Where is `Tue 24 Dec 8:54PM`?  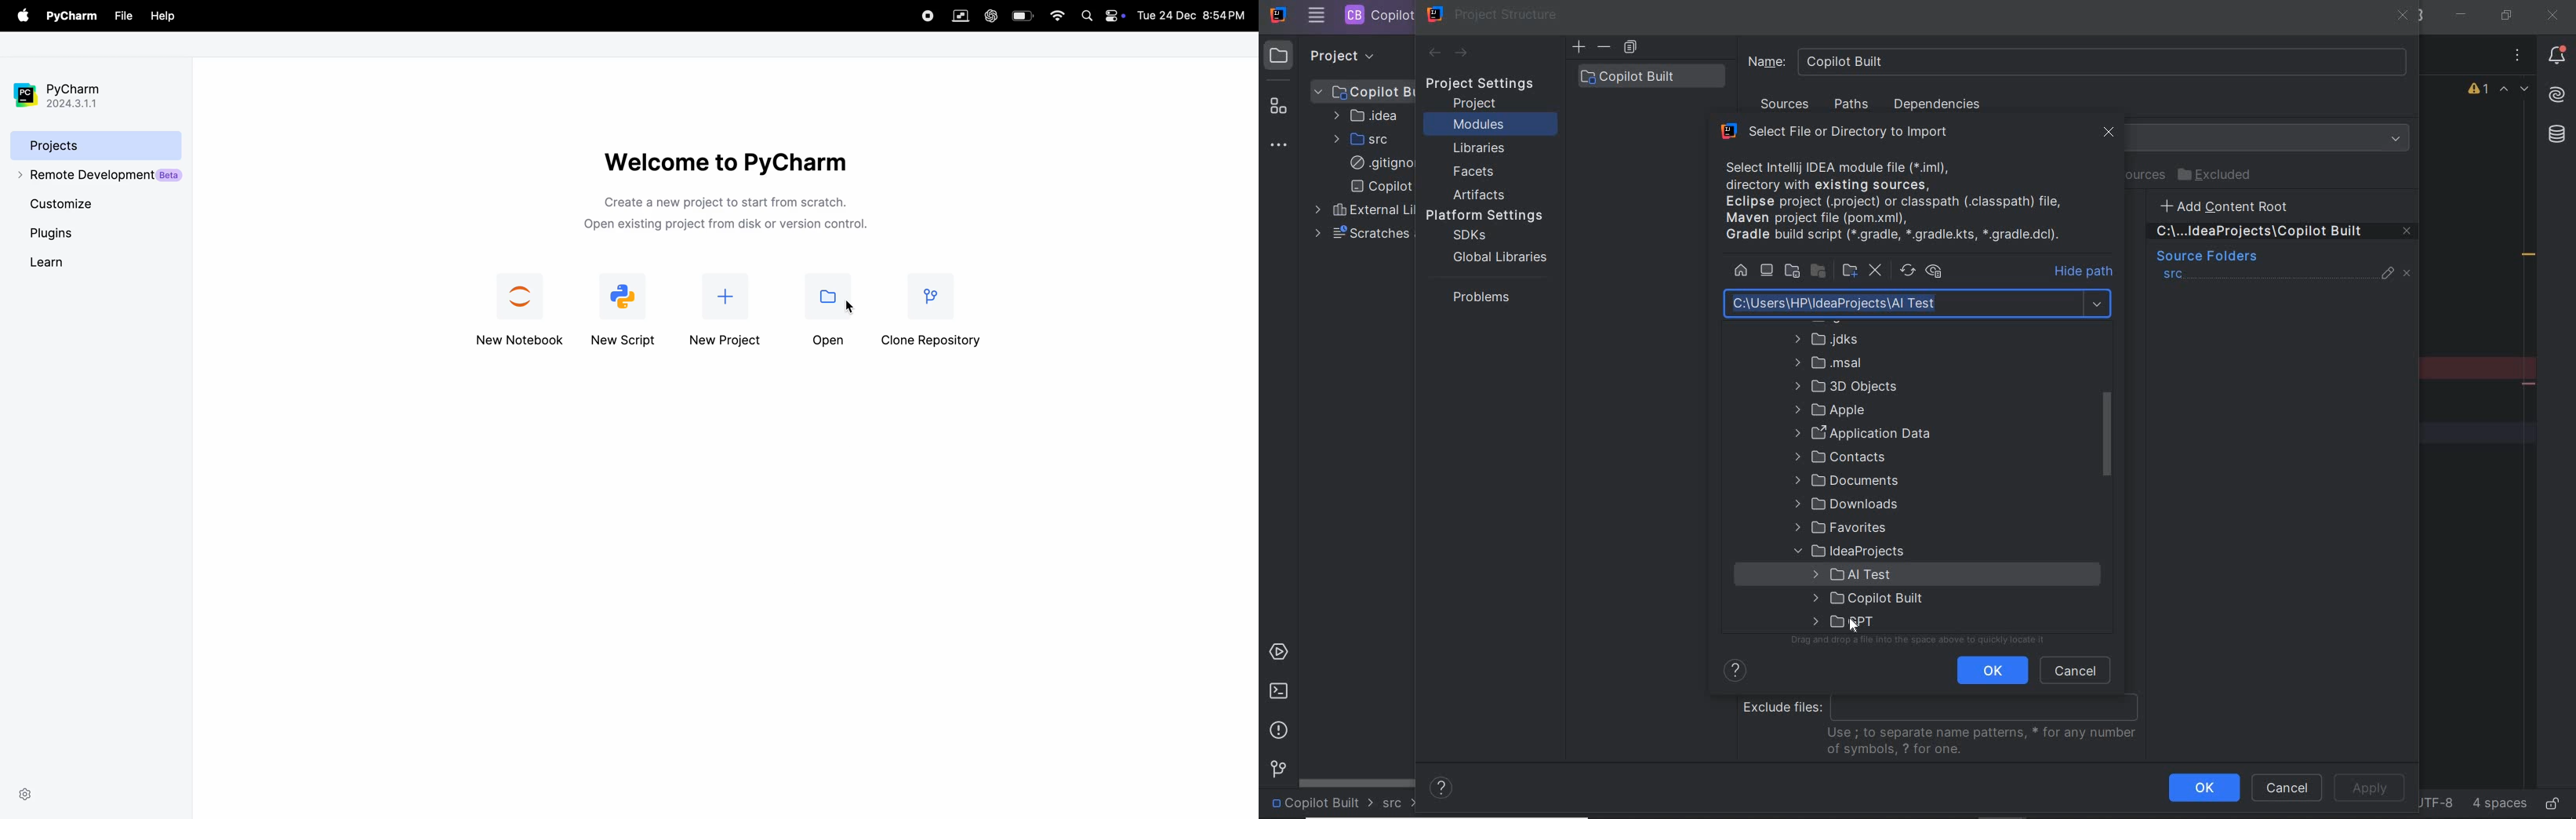 Tue 24 Dec 8:54PM is located at coordinates (1197, 14).